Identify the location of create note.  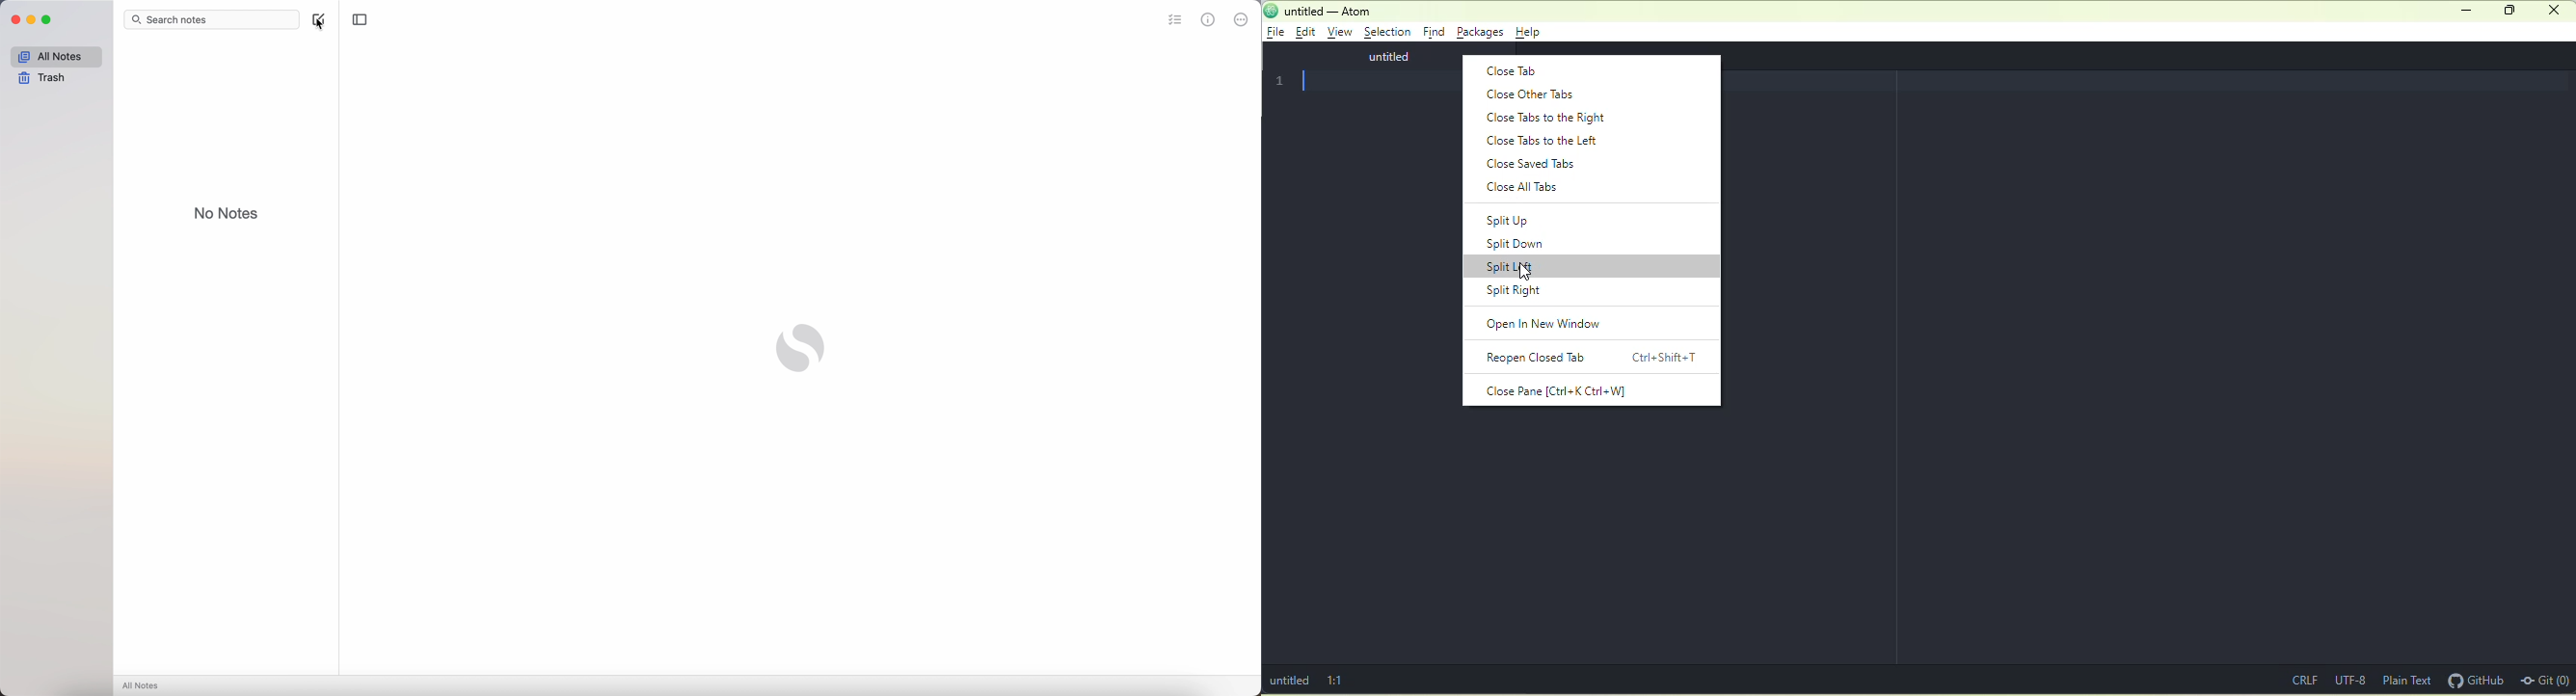
(319, 20).